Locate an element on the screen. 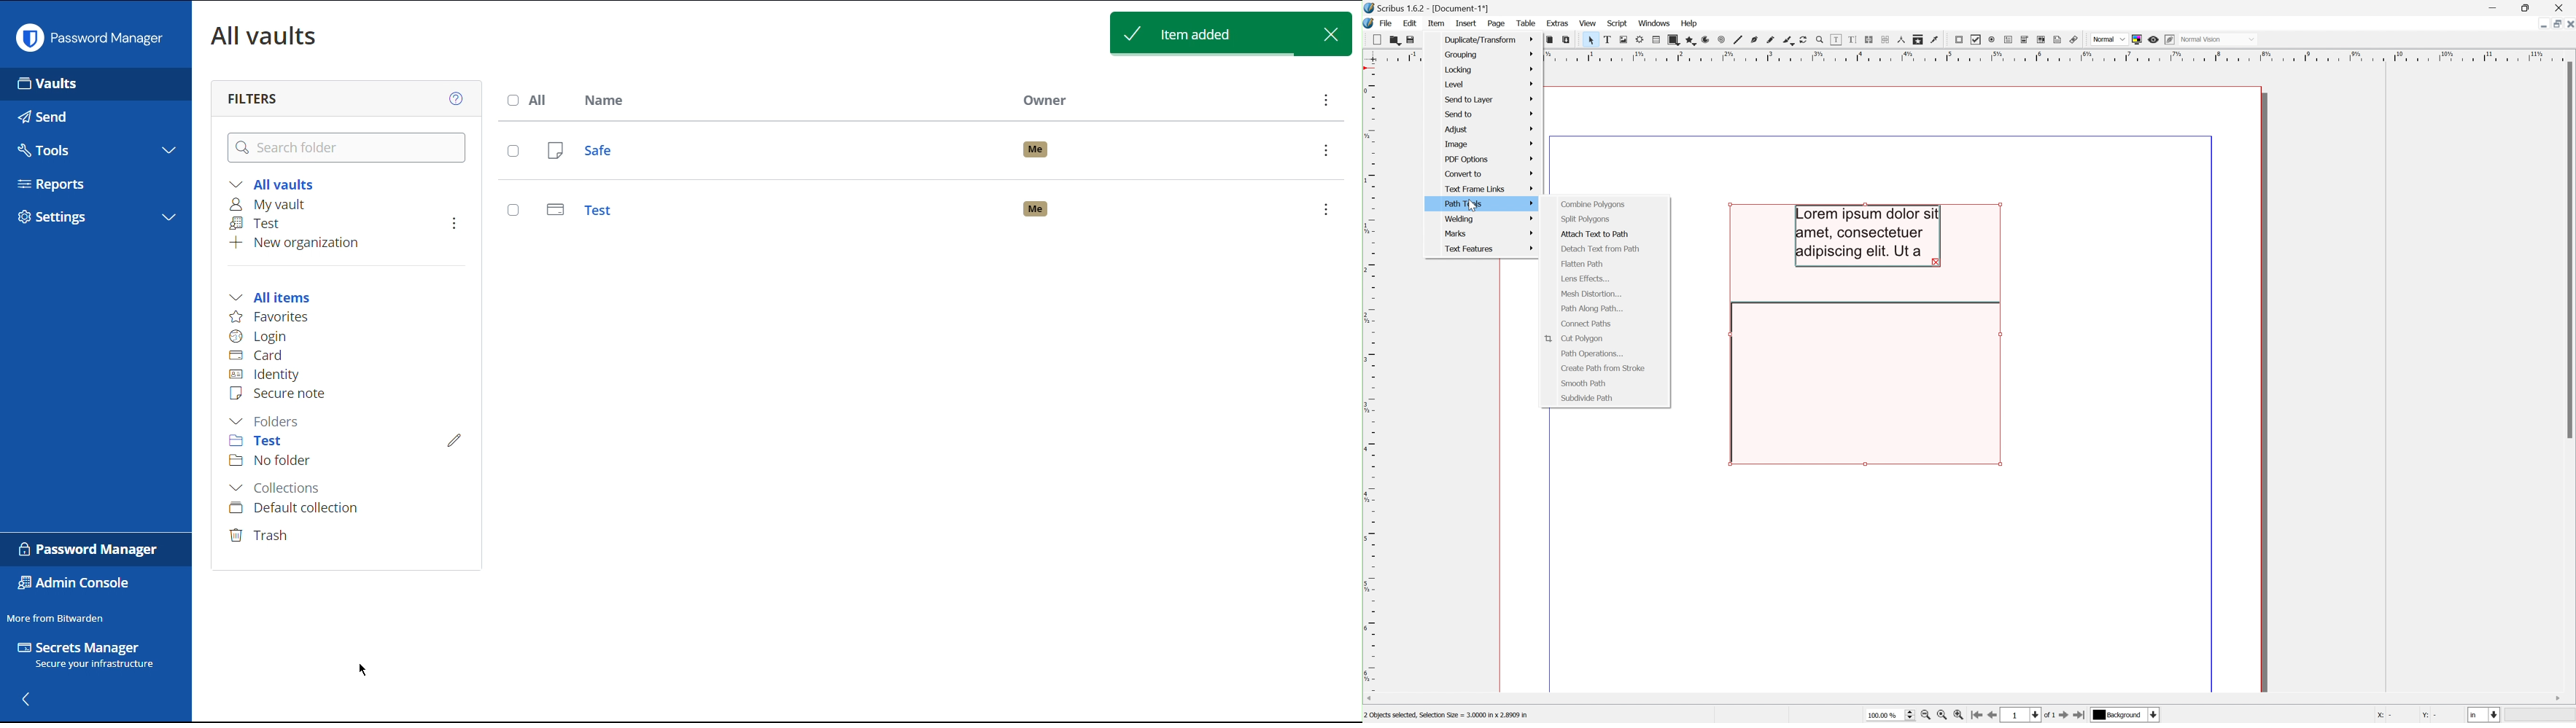  Save is located at coordinates (1409, 39).